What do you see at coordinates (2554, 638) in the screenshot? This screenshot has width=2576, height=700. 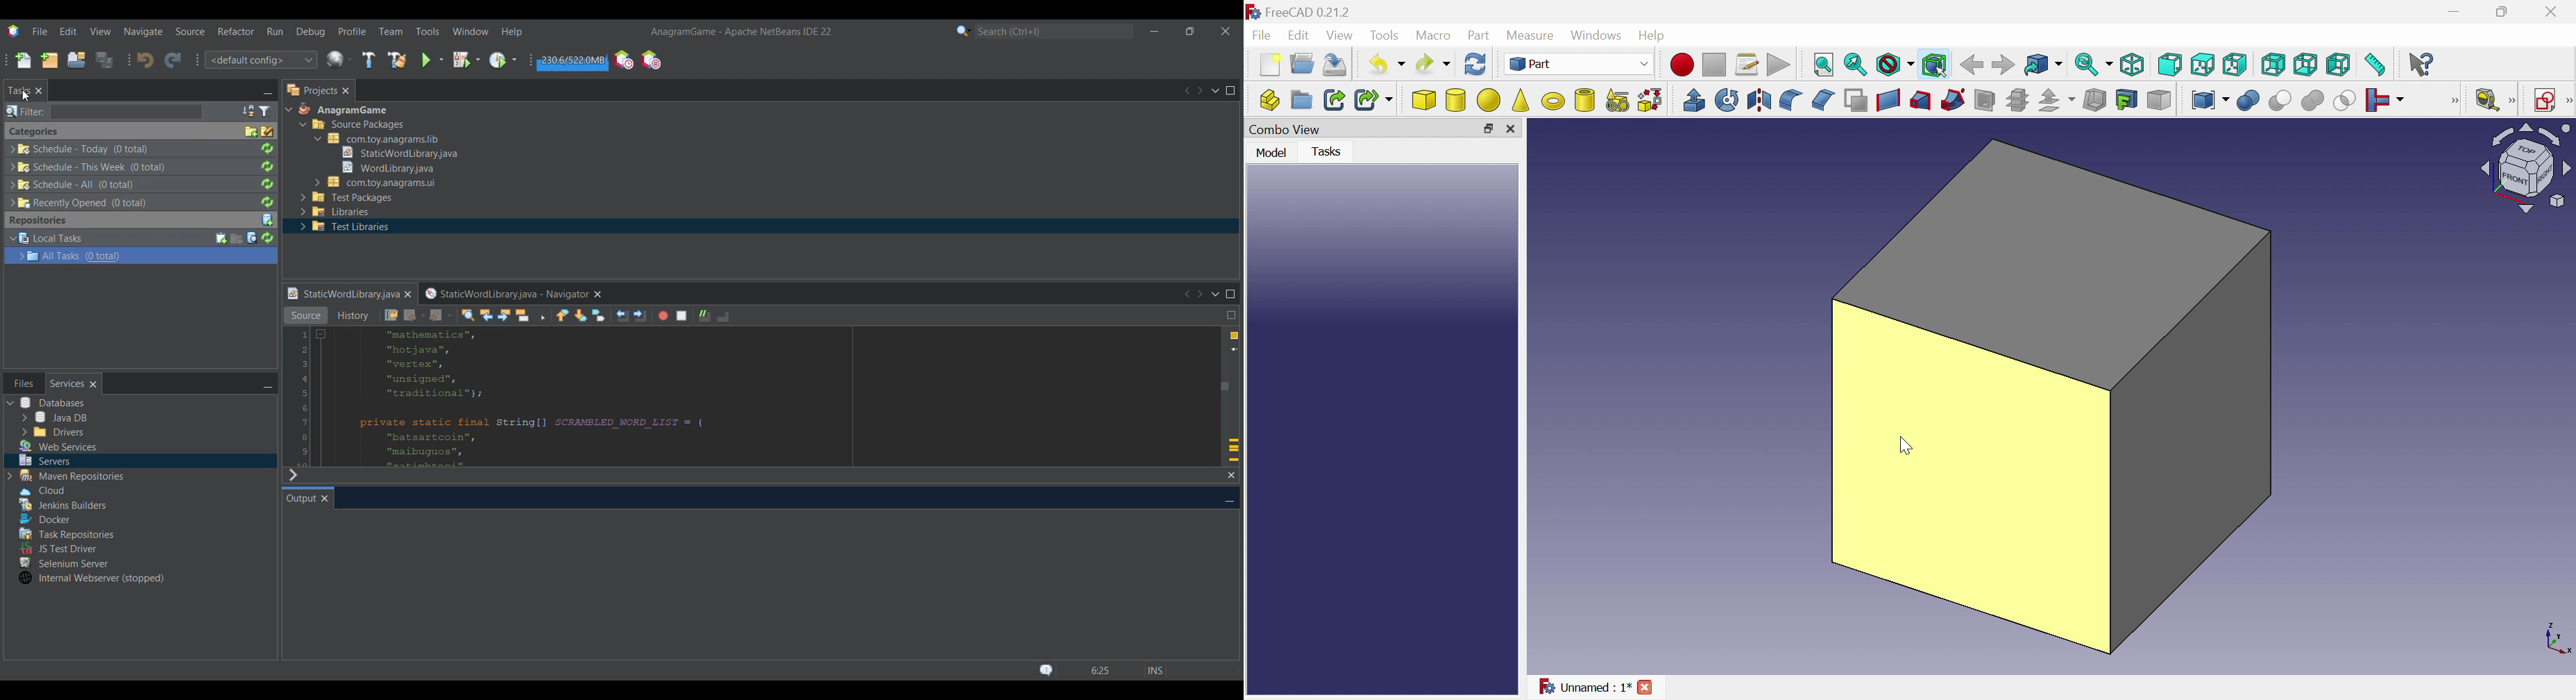 I see `x, y axis` at bounding box center [2554, 638].